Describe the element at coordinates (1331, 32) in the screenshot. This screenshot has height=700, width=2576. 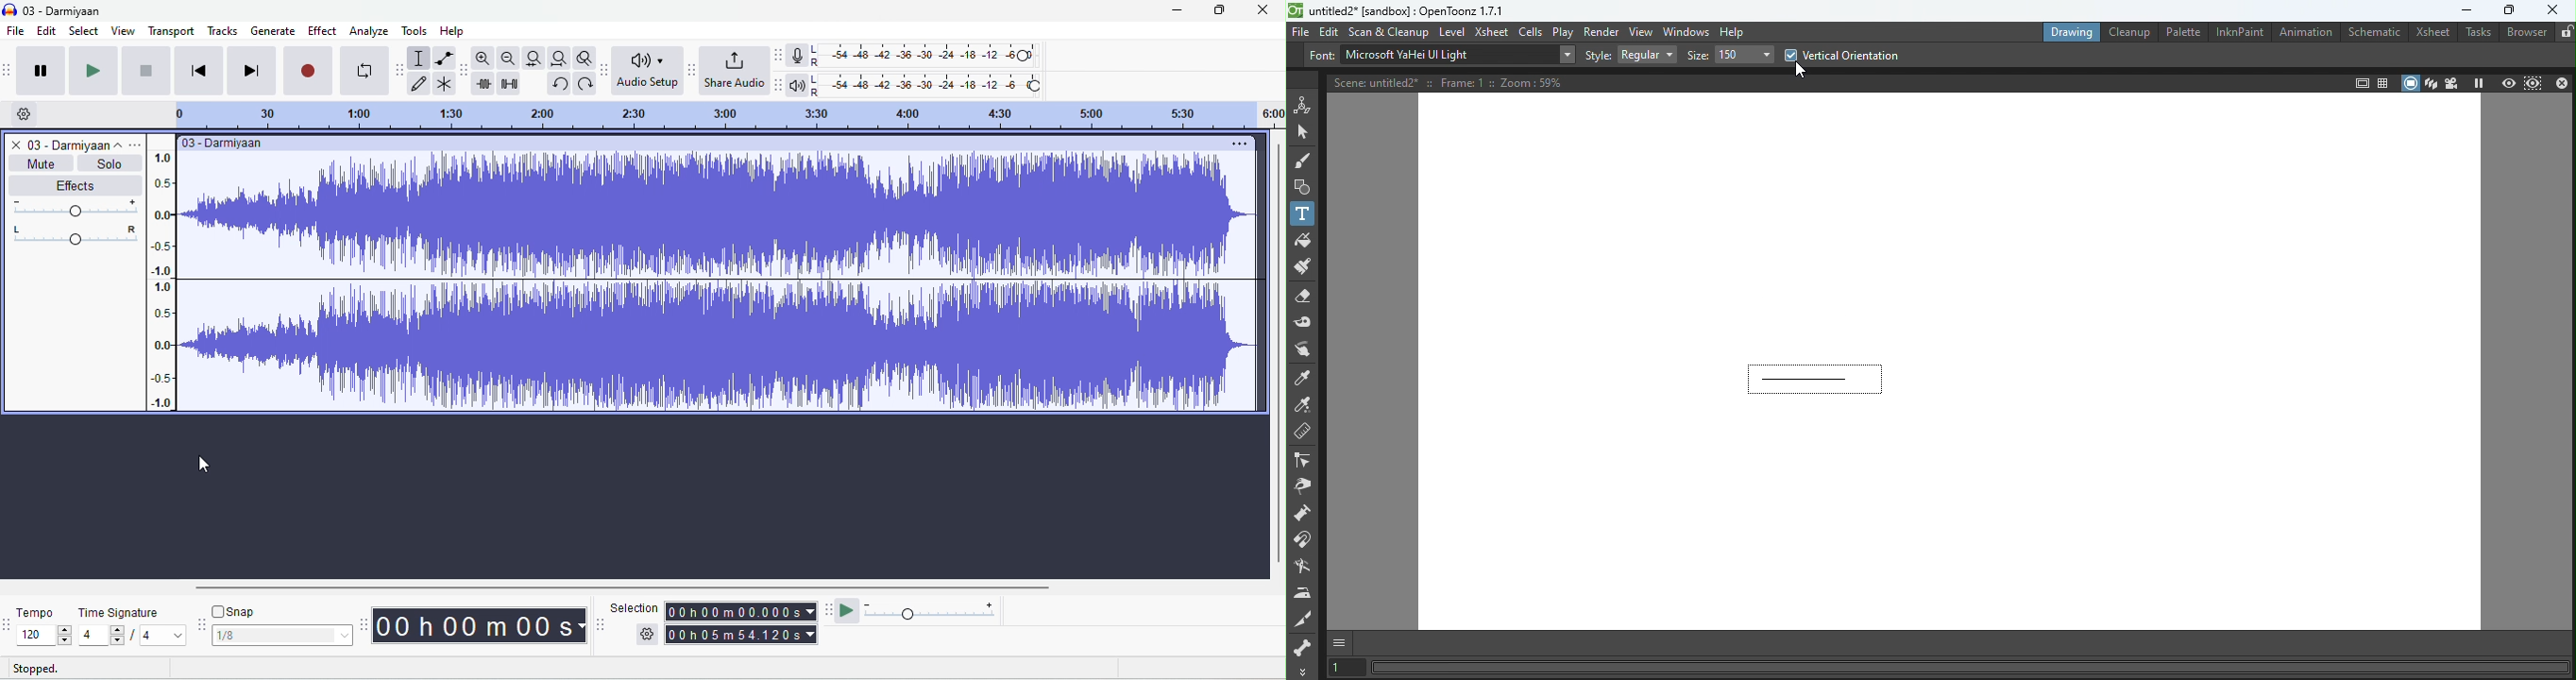
I see `edit` at that location.